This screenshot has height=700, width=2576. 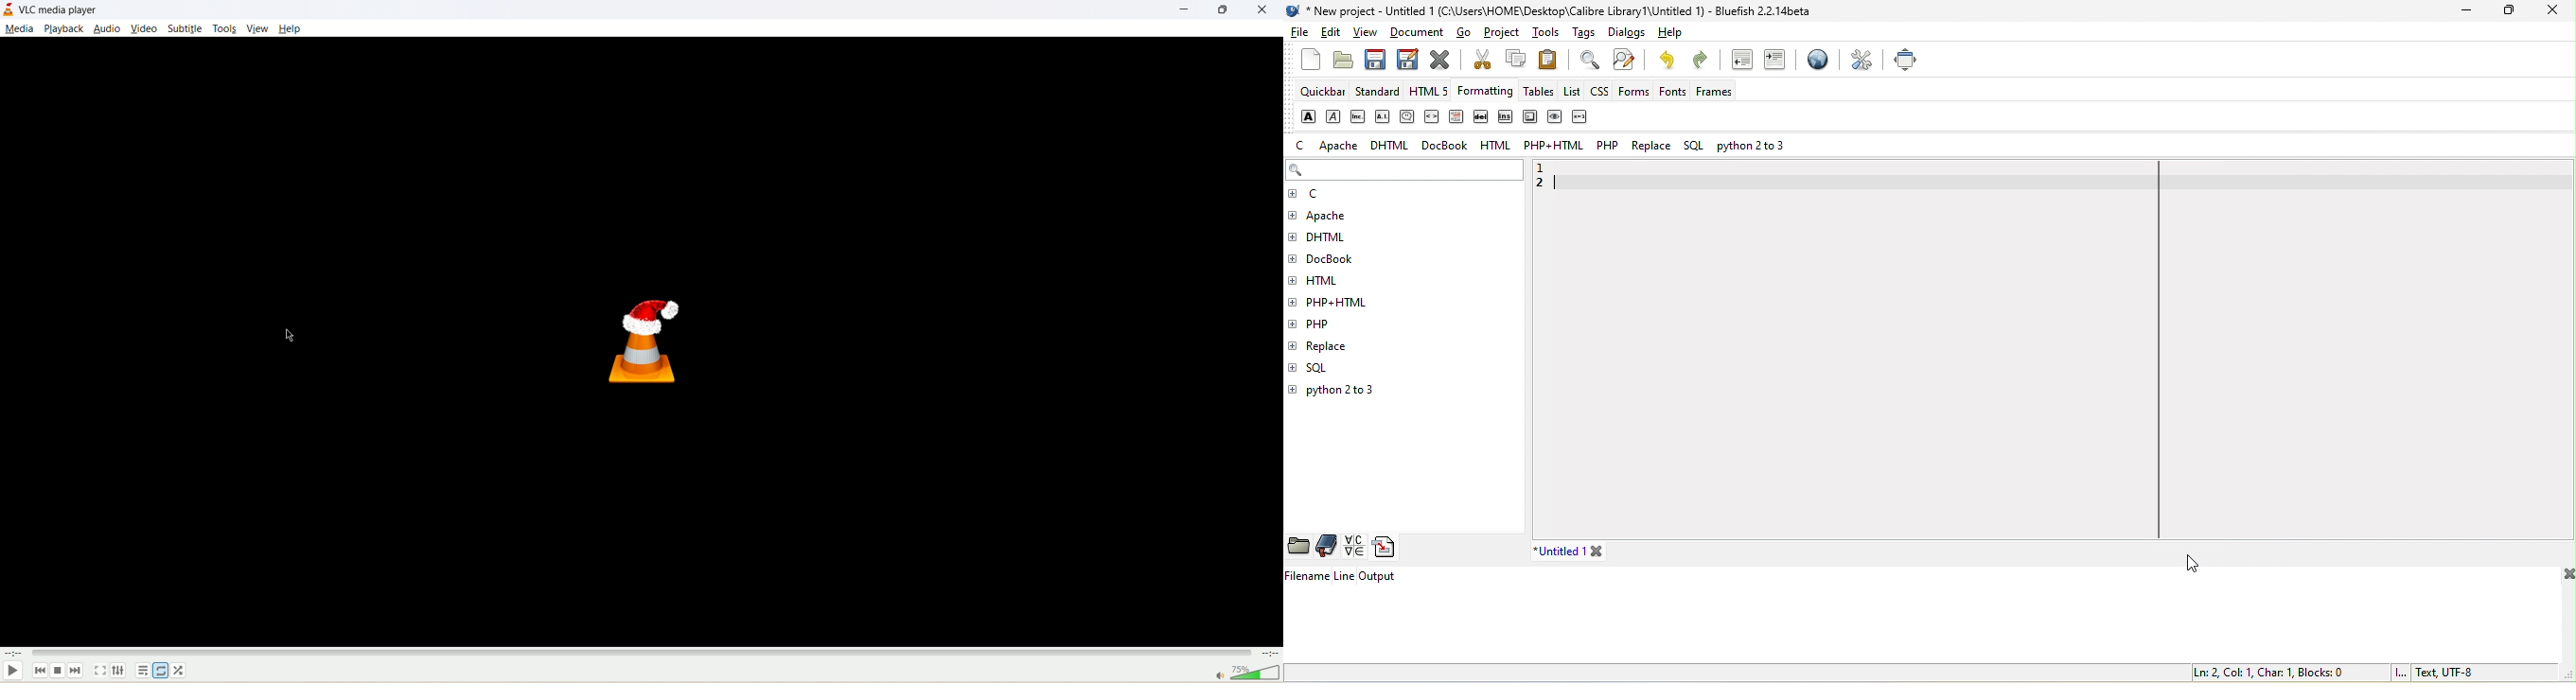 What do you see at coordinates (1669, 92) in the screenshot?
I see `fonts` at bounding box center [1669, 92].